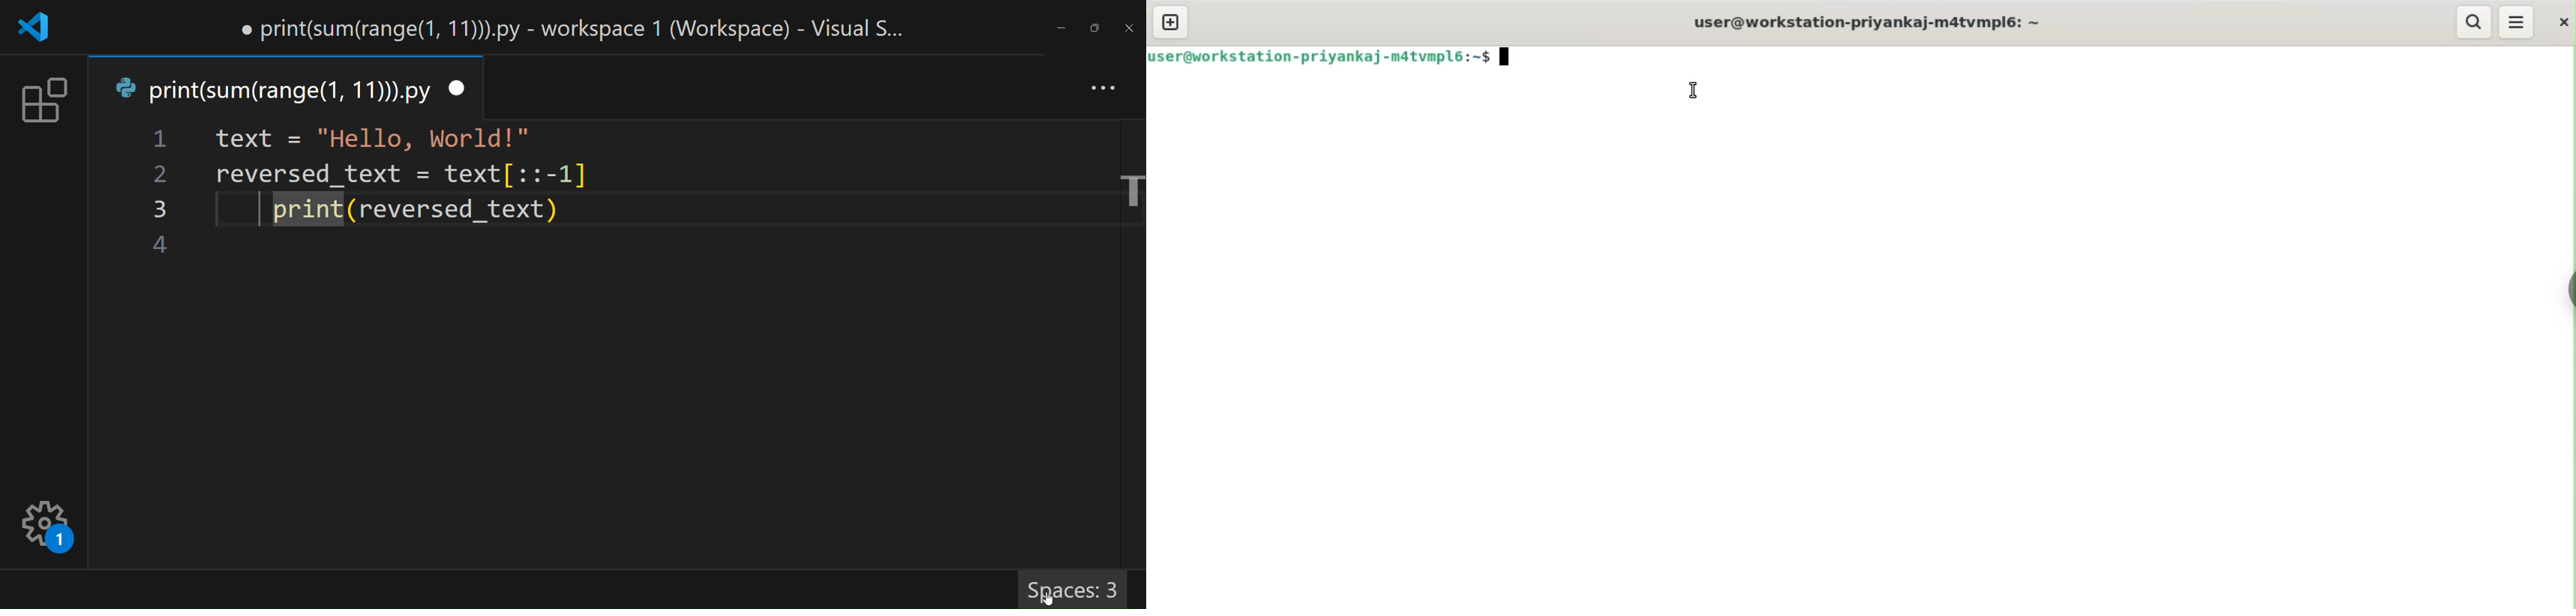  I want to click on logo, so click(32, 30).